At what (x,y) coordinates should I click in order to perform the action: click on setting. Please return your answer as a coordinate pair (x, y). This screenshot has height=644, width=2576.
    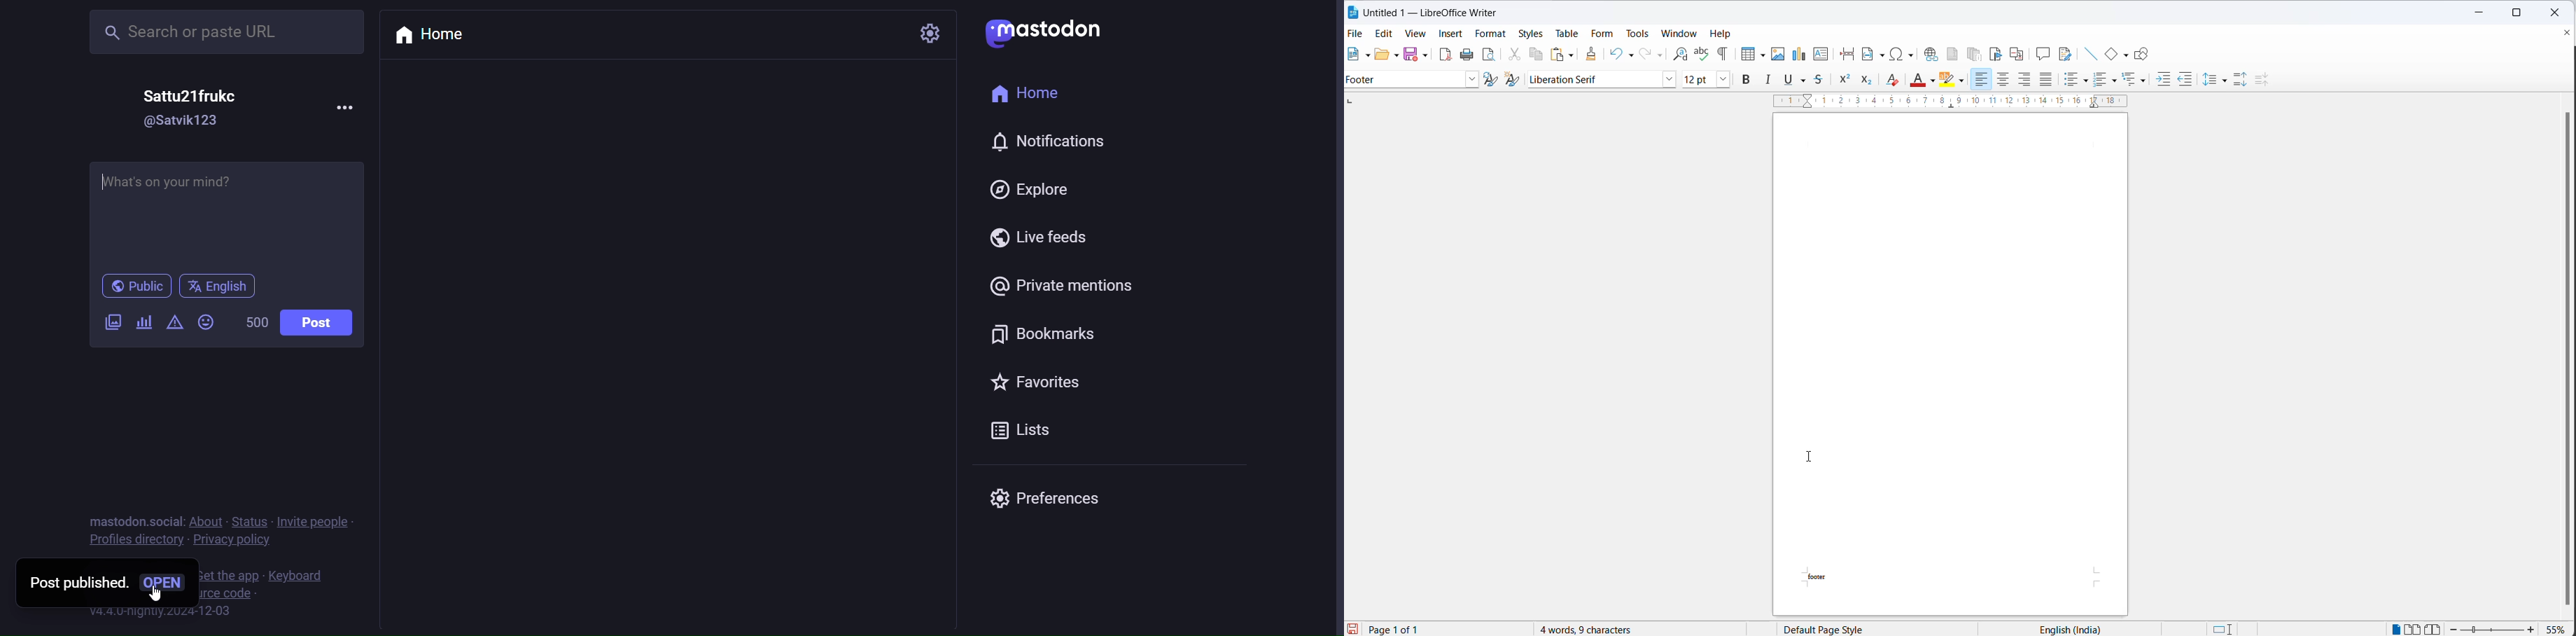
    Looking at the image, I should click on (927, 34).